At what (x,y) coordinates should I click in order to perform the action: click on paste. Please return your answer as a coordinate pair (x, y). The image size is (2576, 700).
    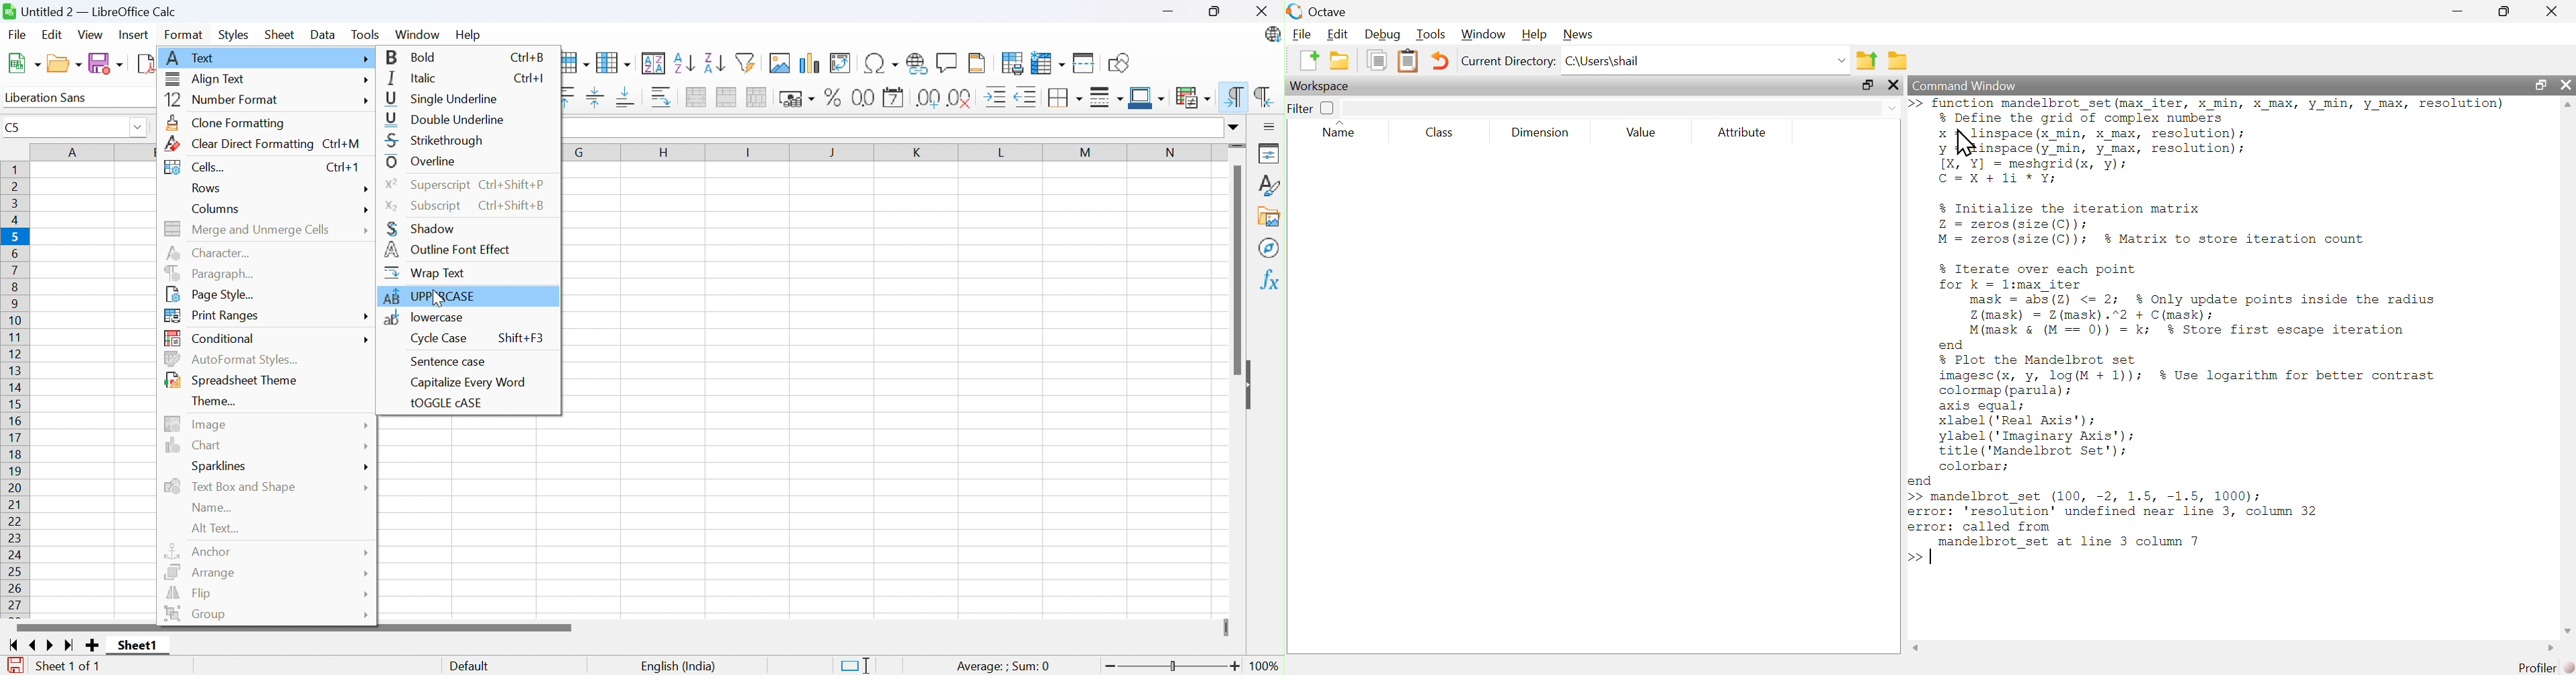
    Looking at the image, I should click on (1409, 60).